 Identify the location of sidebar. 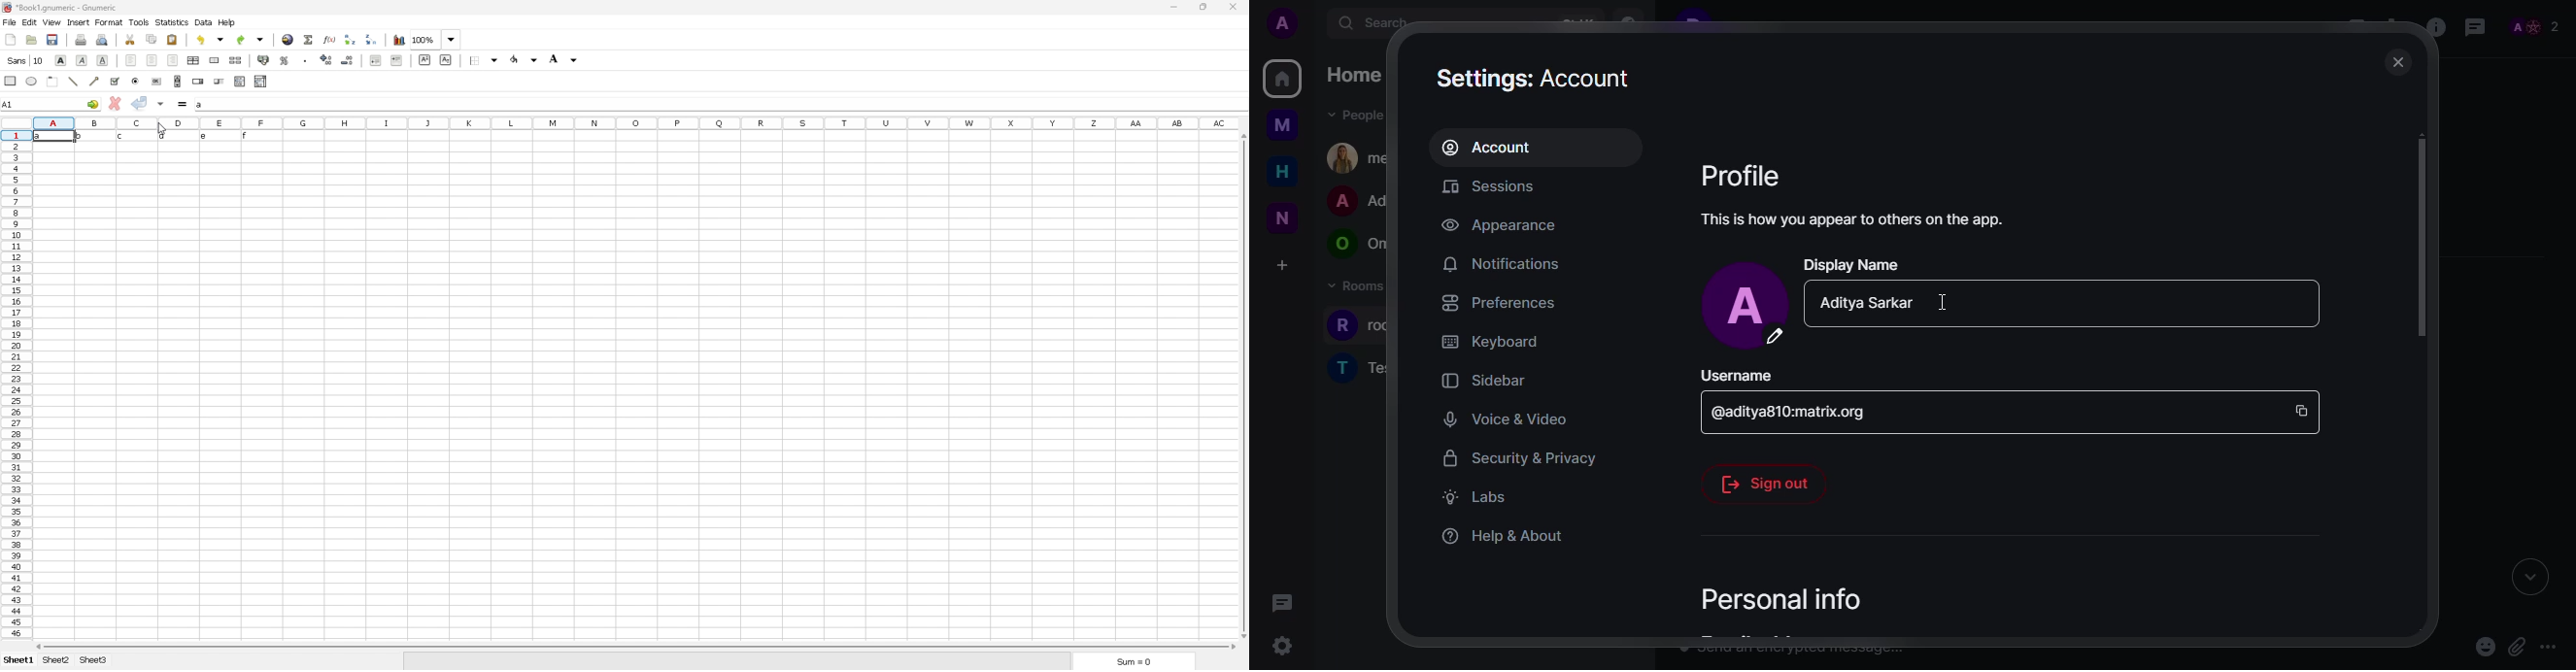
(1482, 380).